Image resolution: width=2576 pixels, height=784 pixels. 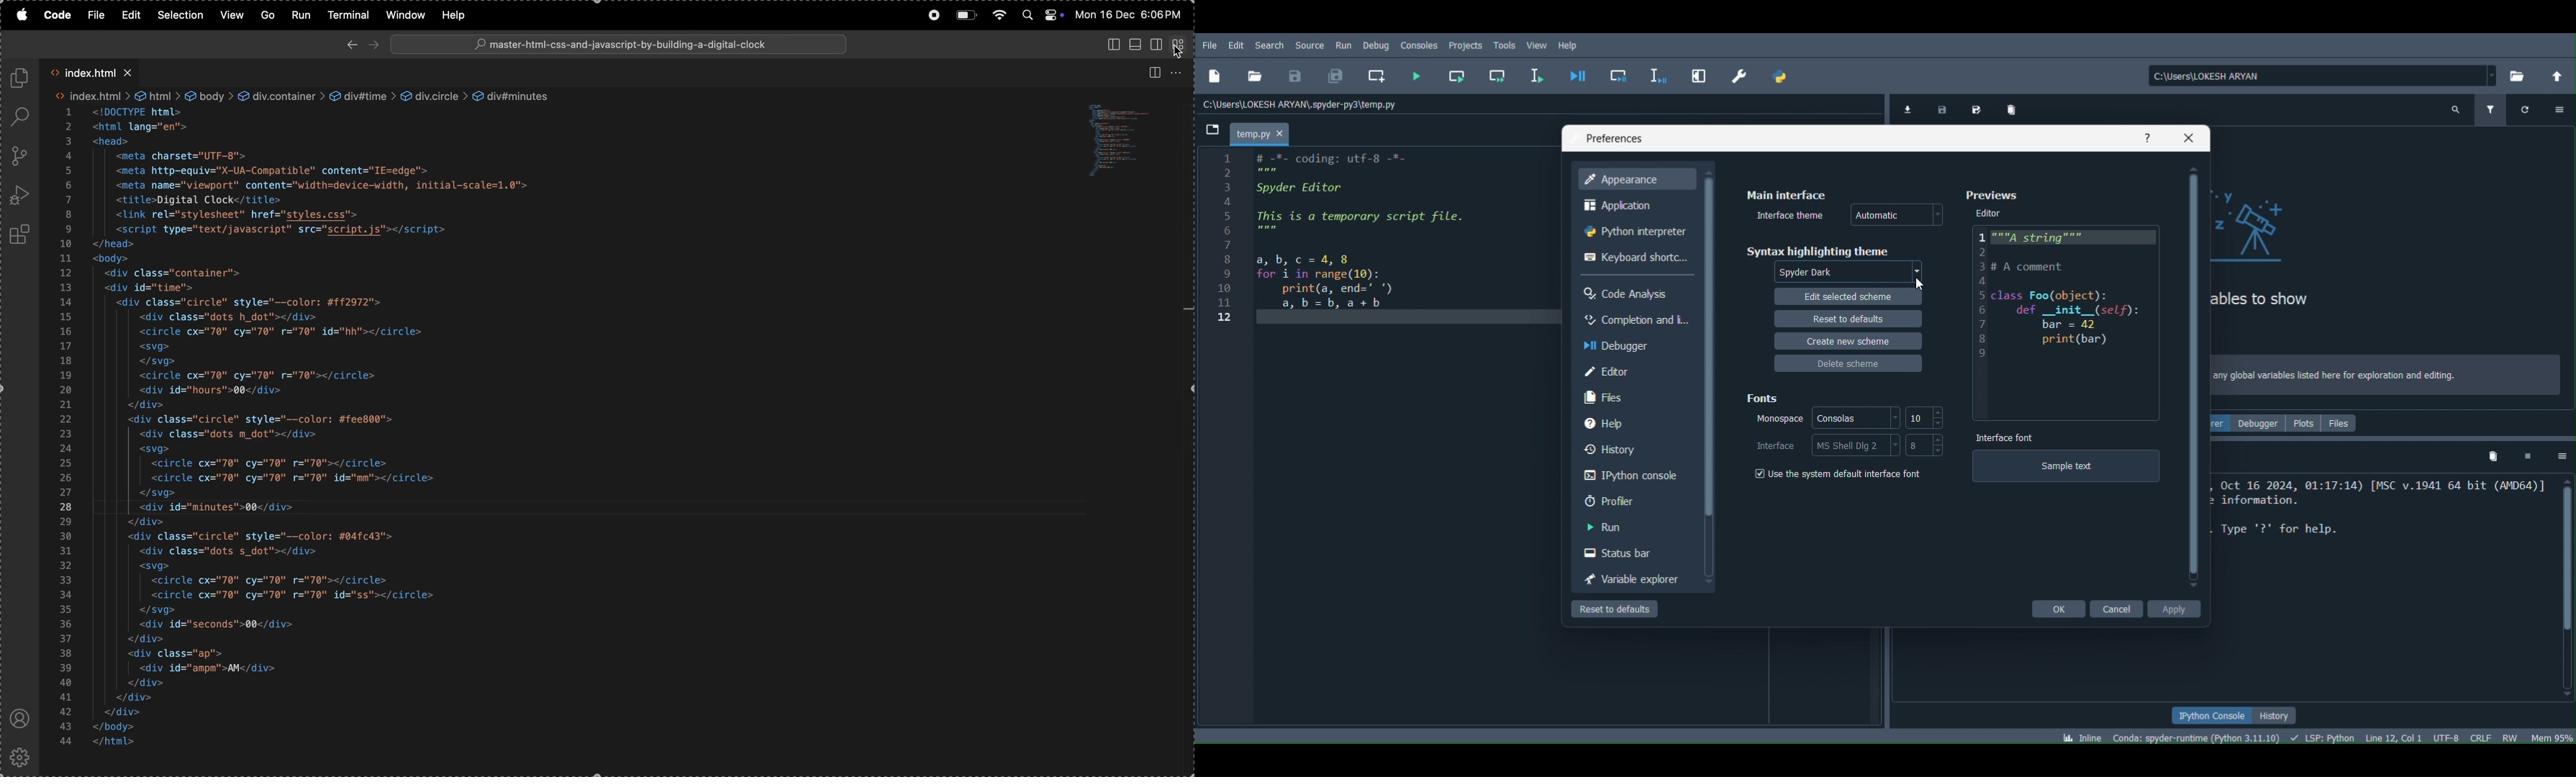 I want to click on Completion and linting, so click(x=1638, y=319).